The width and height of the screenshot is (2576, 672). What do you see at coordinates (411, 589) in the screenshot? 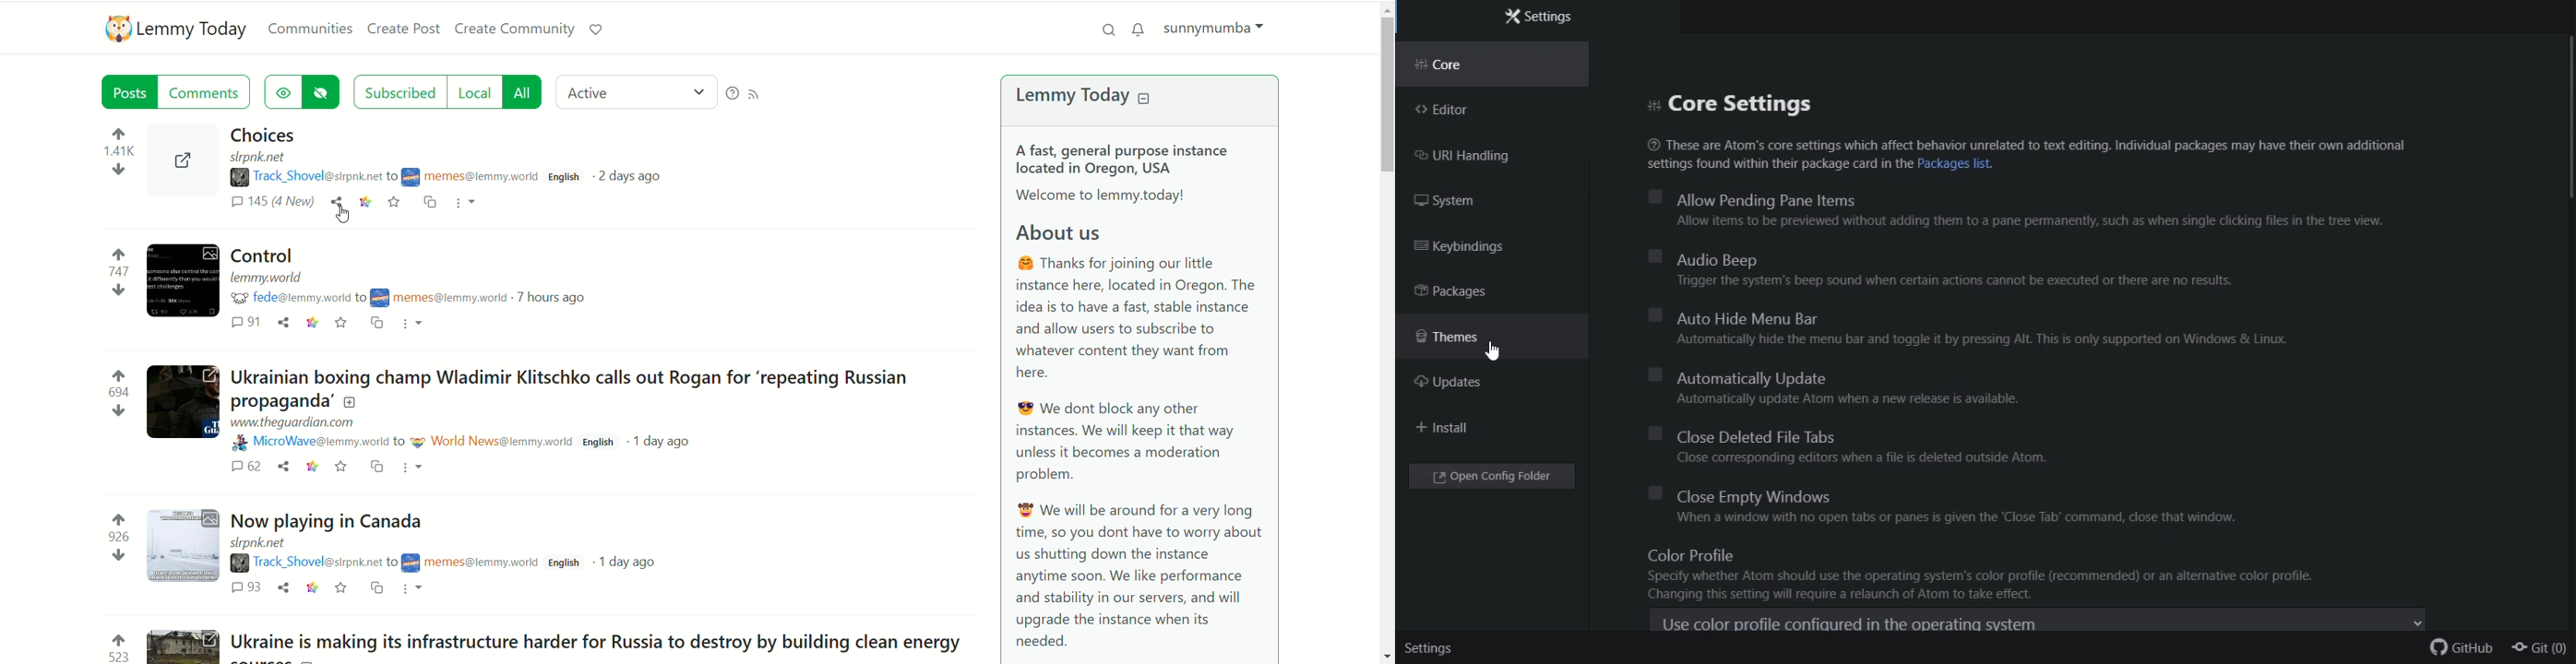
I see `more` at bounding box center [411, 589].